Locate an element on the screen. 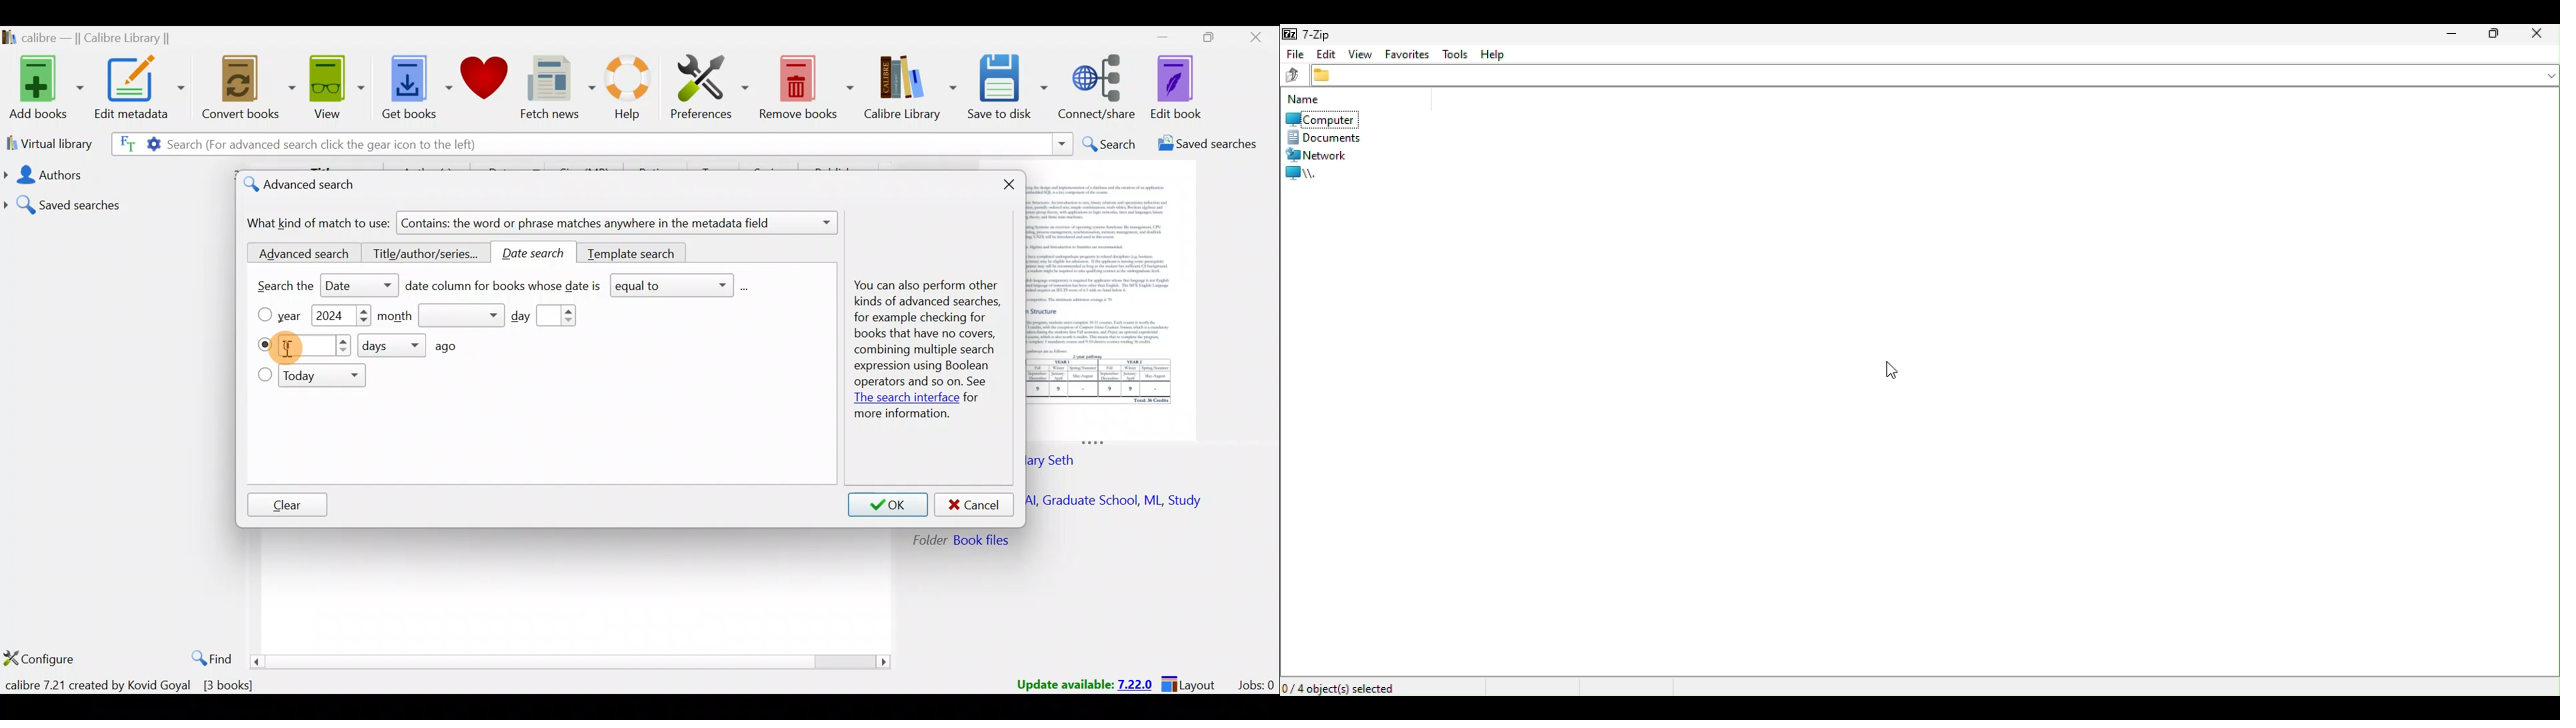 The width and height of the screenshot is (2576, 728). Saved searches is located at coordinates (117, 200).